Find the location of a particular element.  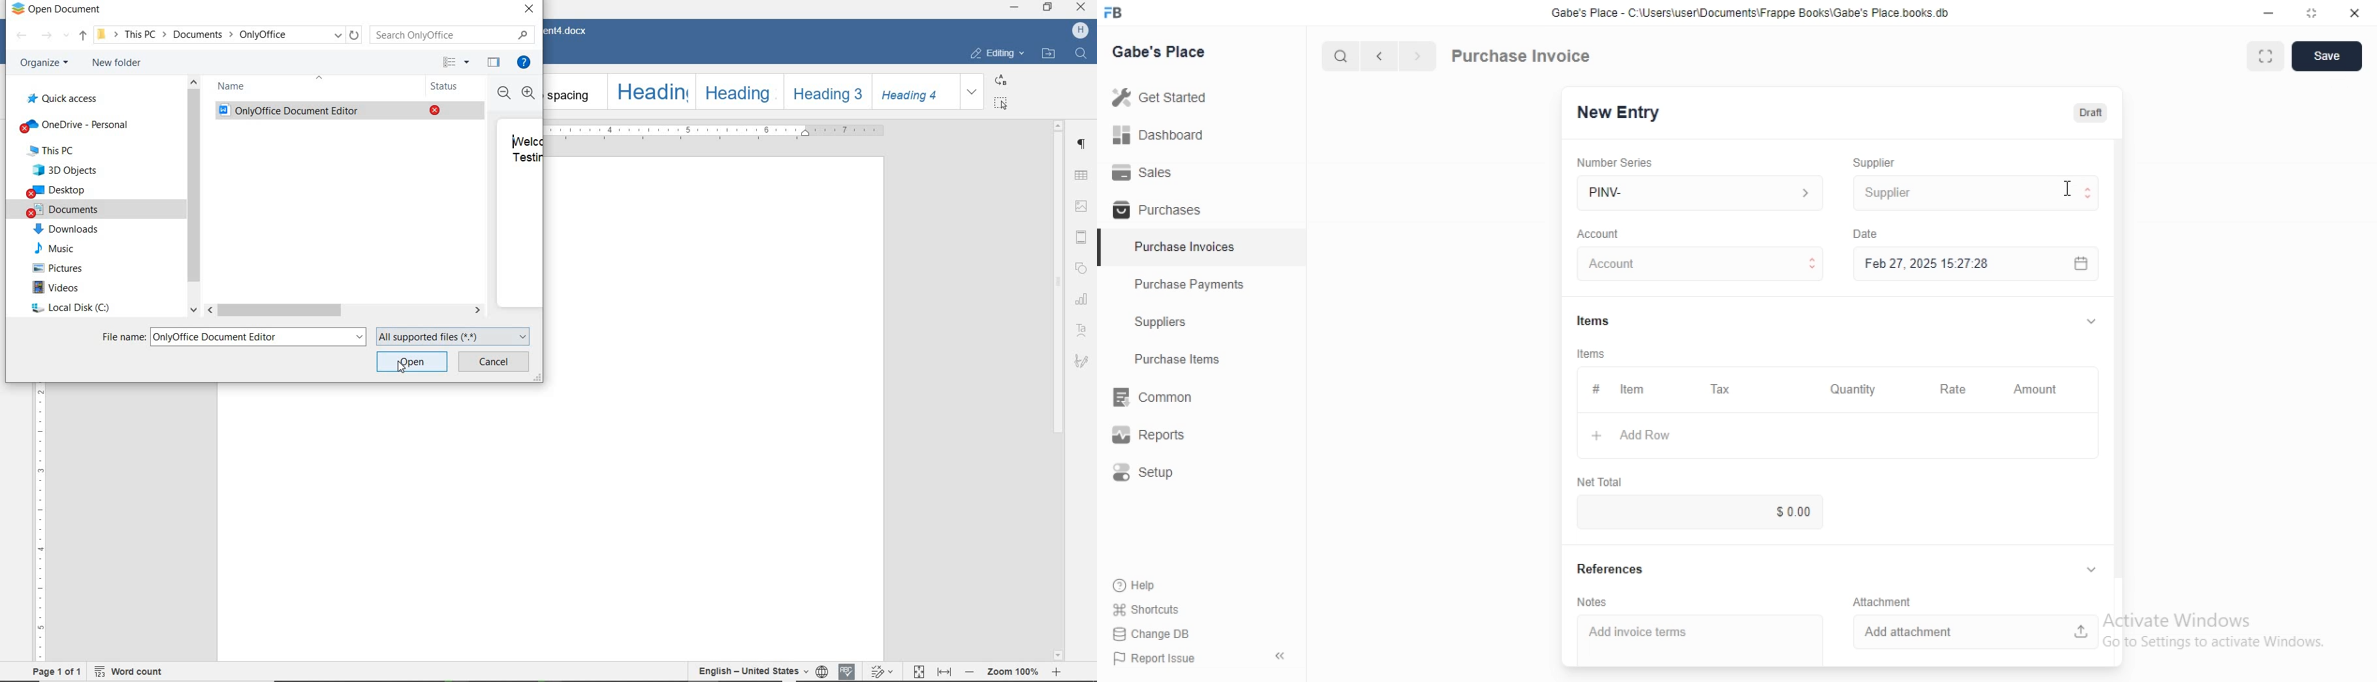

forward is located at coordinates (46, 35).